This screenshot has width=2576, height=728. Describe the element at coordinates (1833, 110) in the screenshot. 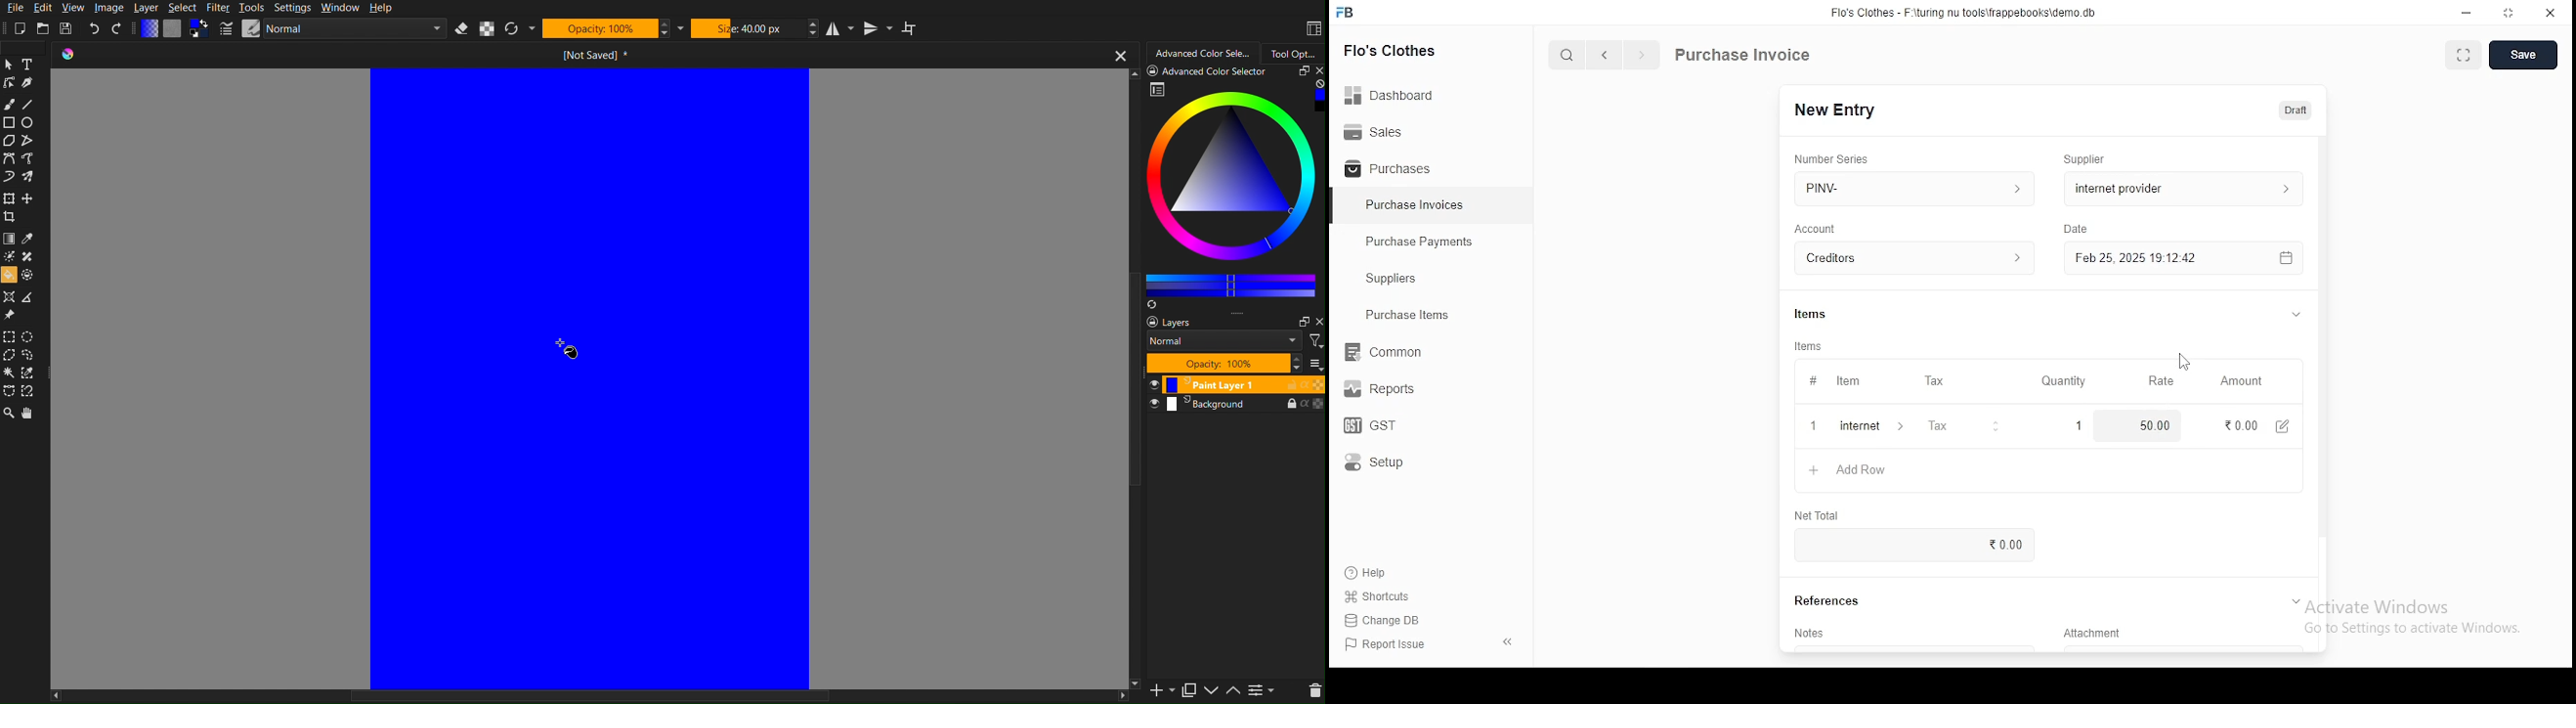

I see `new entry` at that location.